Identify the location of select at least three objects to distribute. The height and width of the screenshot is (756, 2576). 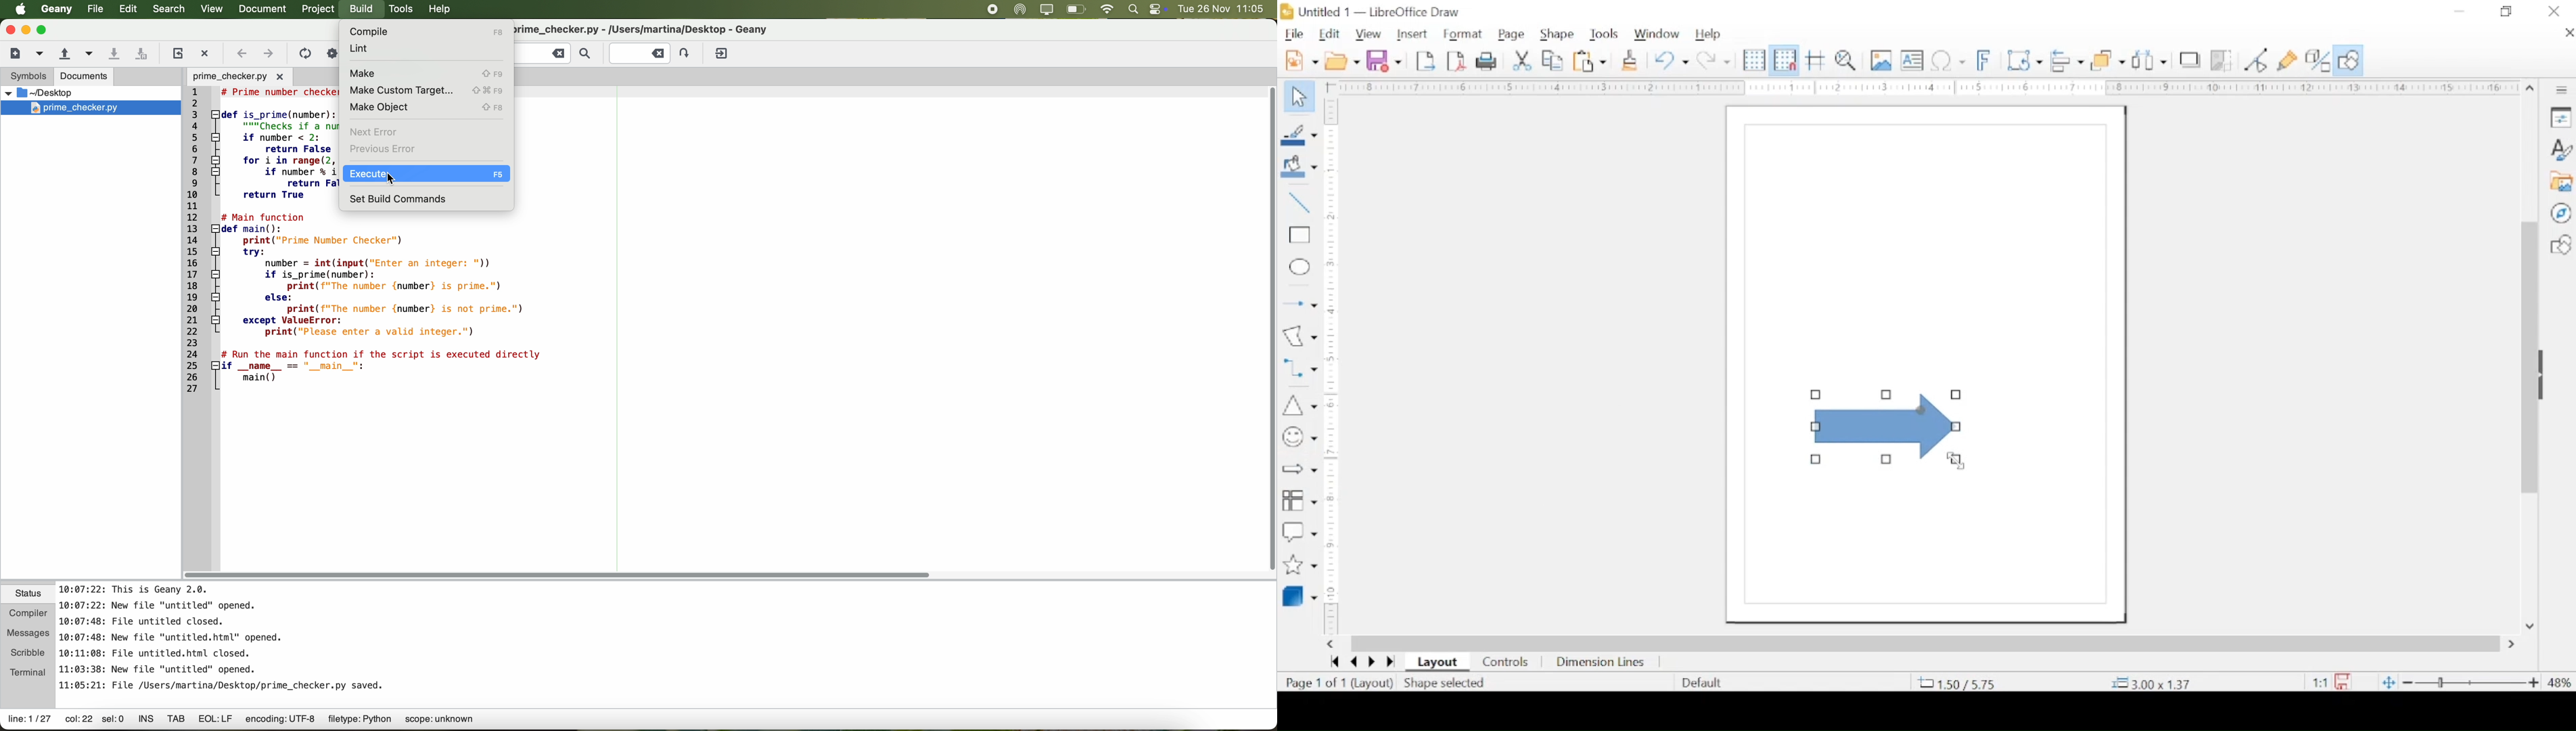
(2150, 60).